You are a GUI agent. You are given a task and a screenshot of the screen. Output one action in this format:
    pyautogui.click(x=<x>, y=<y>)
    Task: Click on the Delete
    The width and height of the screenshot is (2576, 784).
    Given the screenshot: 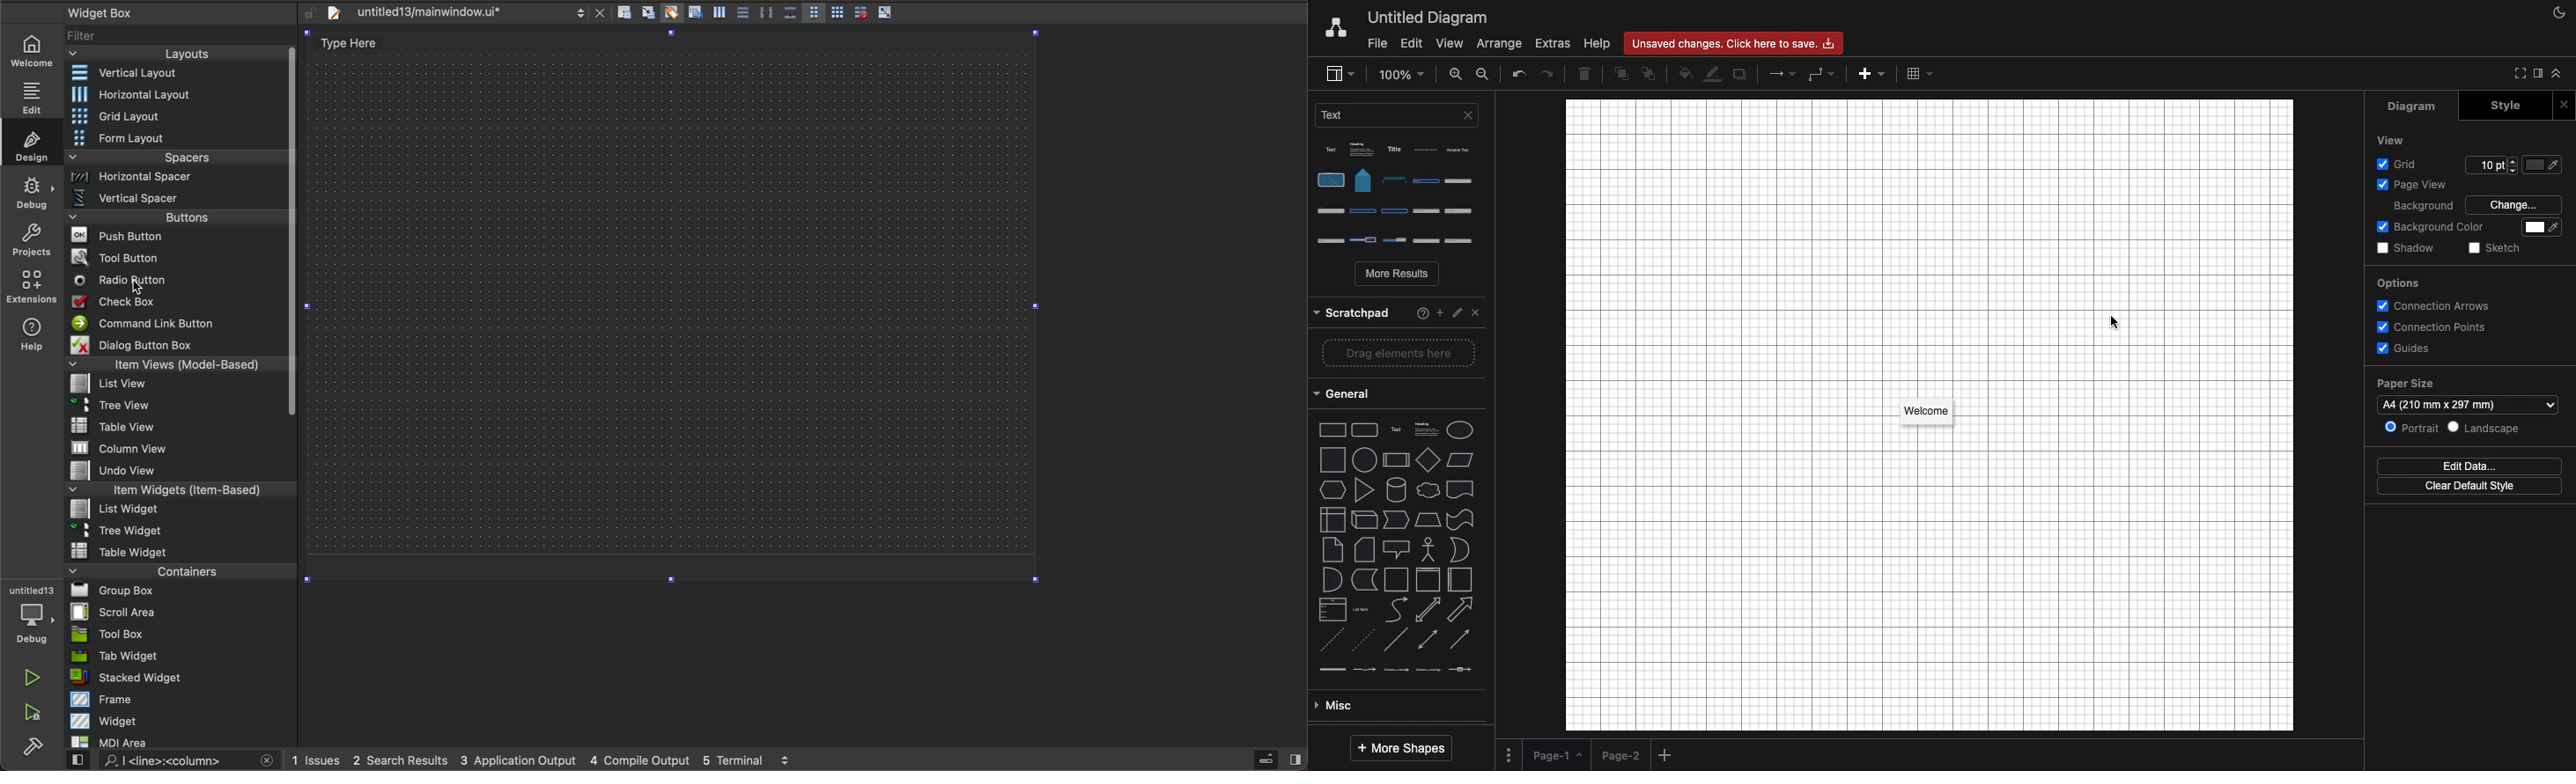 What is the action you would take?
    pyautogui.click(x=1584, y=73)
    